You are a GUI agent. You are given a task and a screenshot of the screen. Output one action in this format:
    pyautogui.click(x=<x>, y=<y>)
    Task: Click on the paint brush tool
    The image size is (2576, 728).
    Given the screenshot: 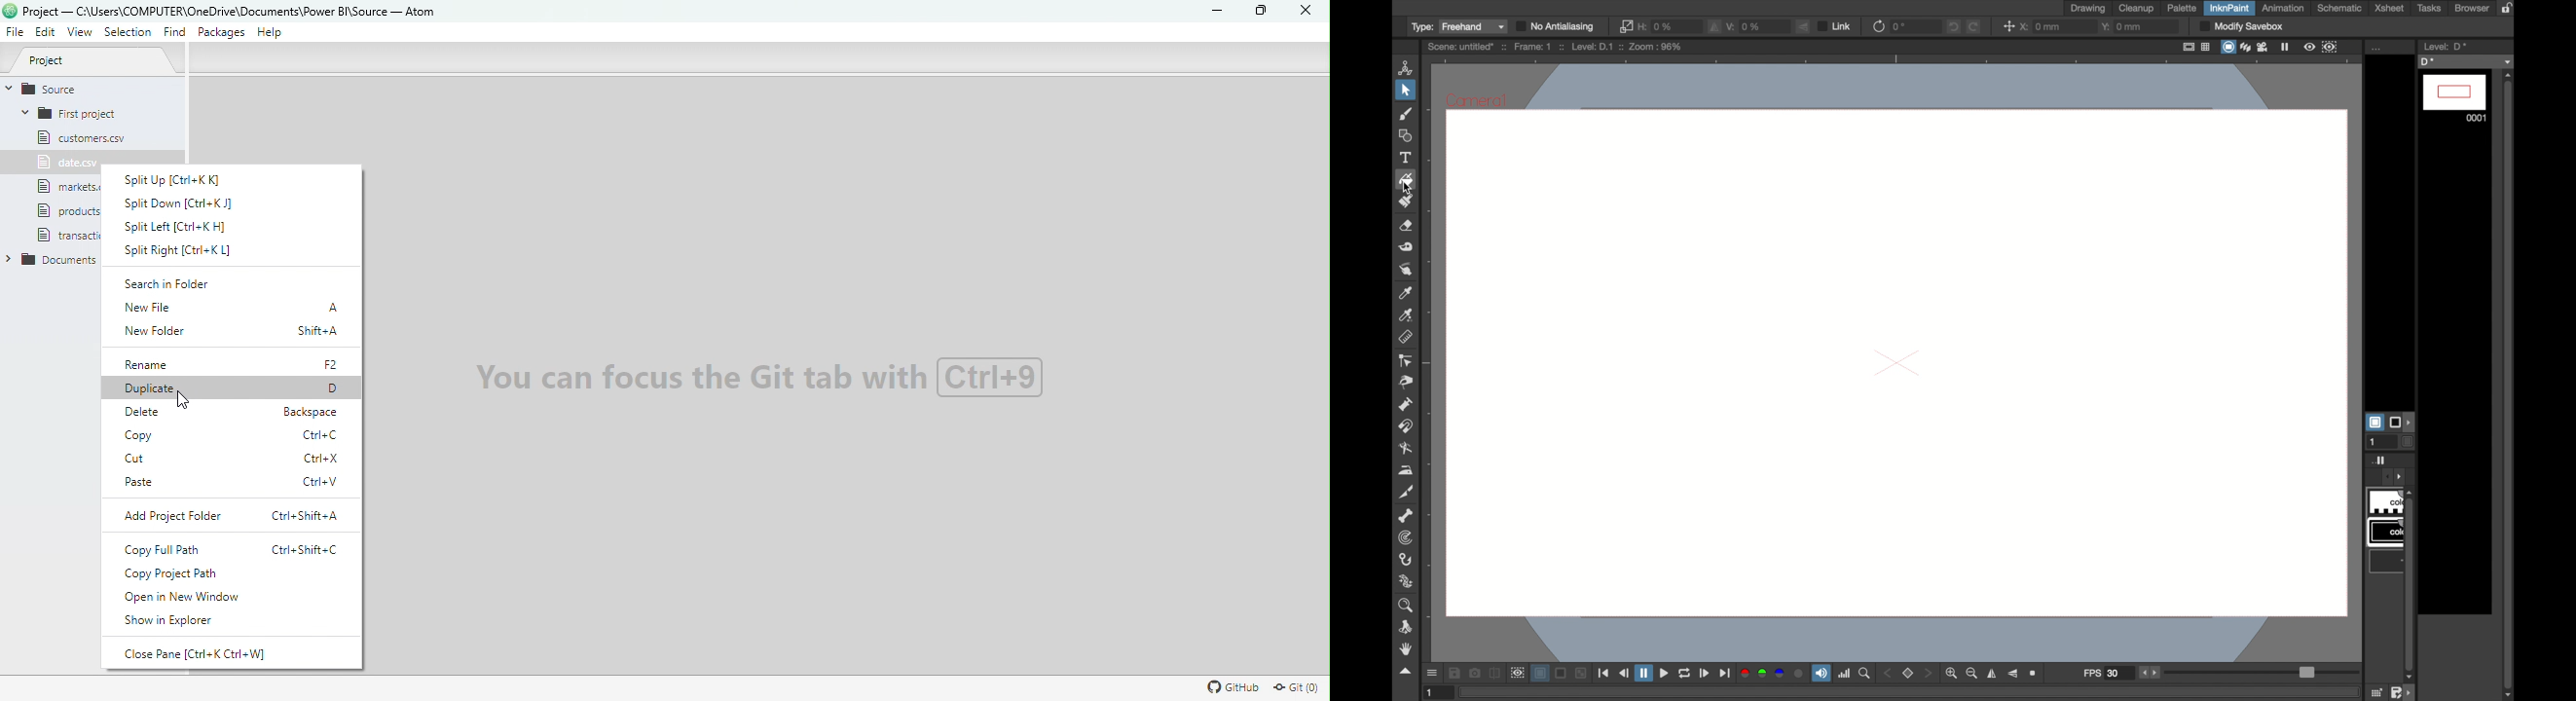 What is the action you would take?
    pyautogui.click(x=1404, y=114)
    